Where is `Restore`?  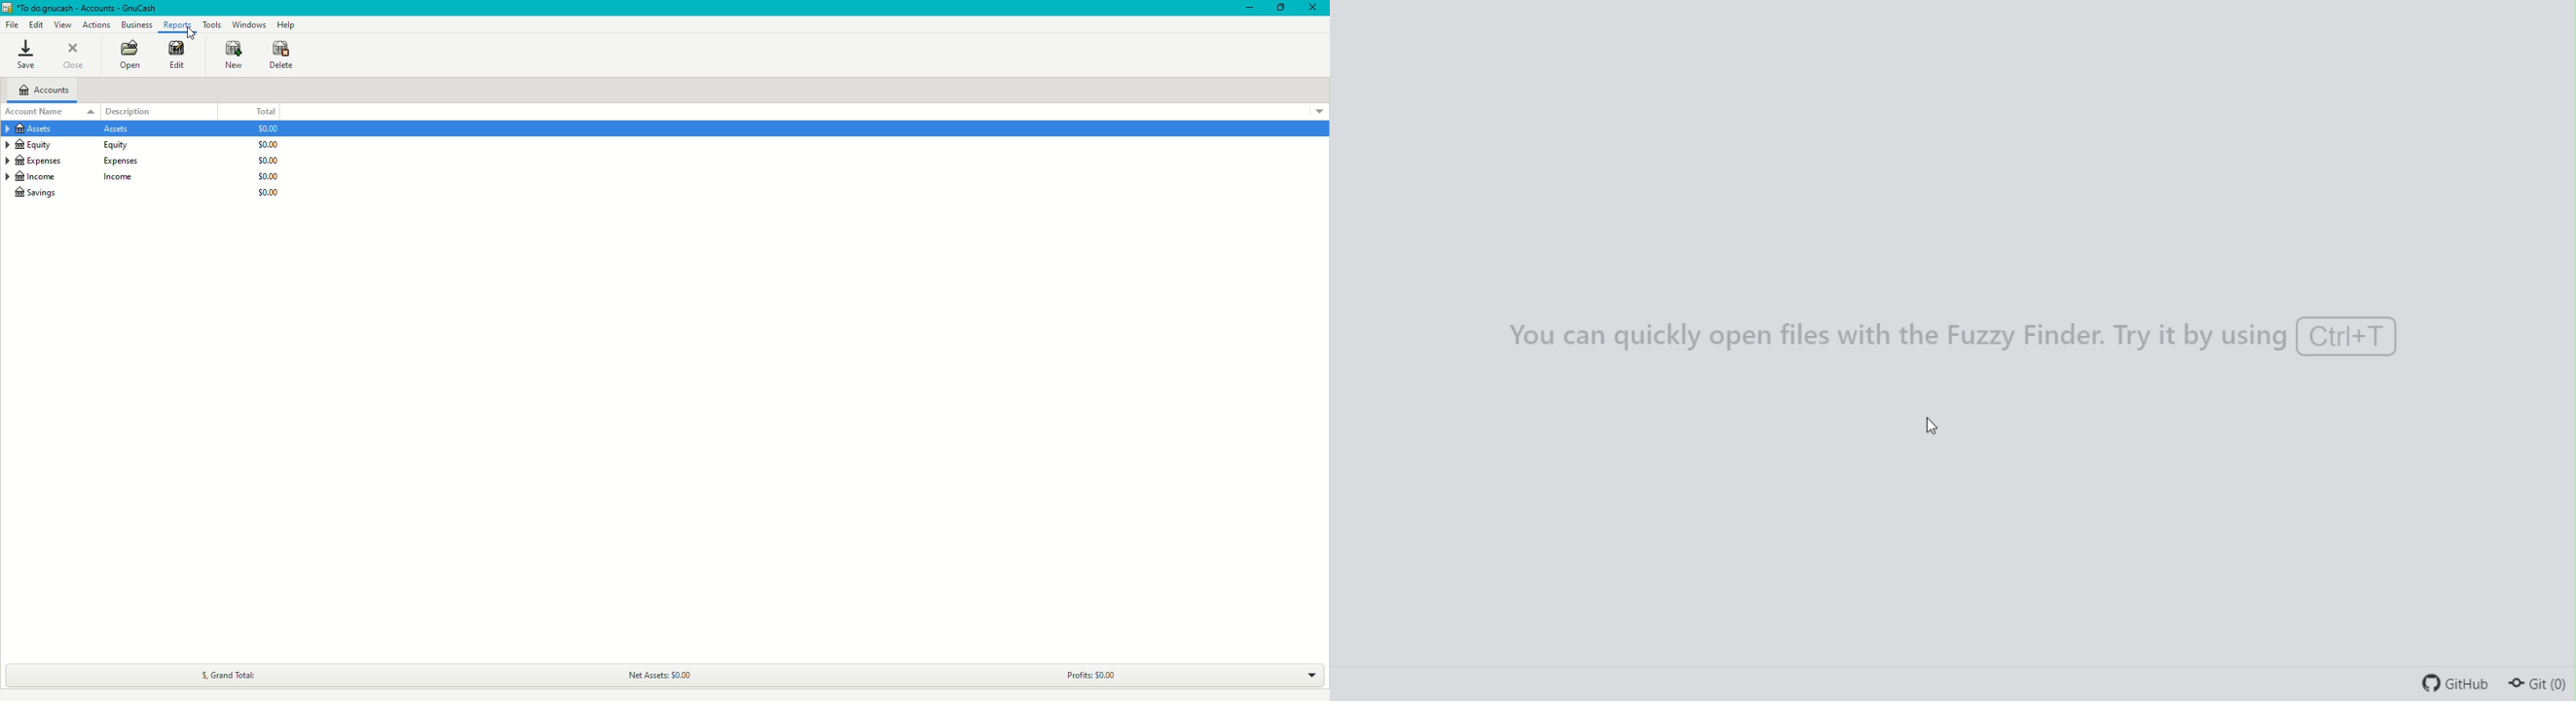
Restore is located at coordinates (1277, 10).